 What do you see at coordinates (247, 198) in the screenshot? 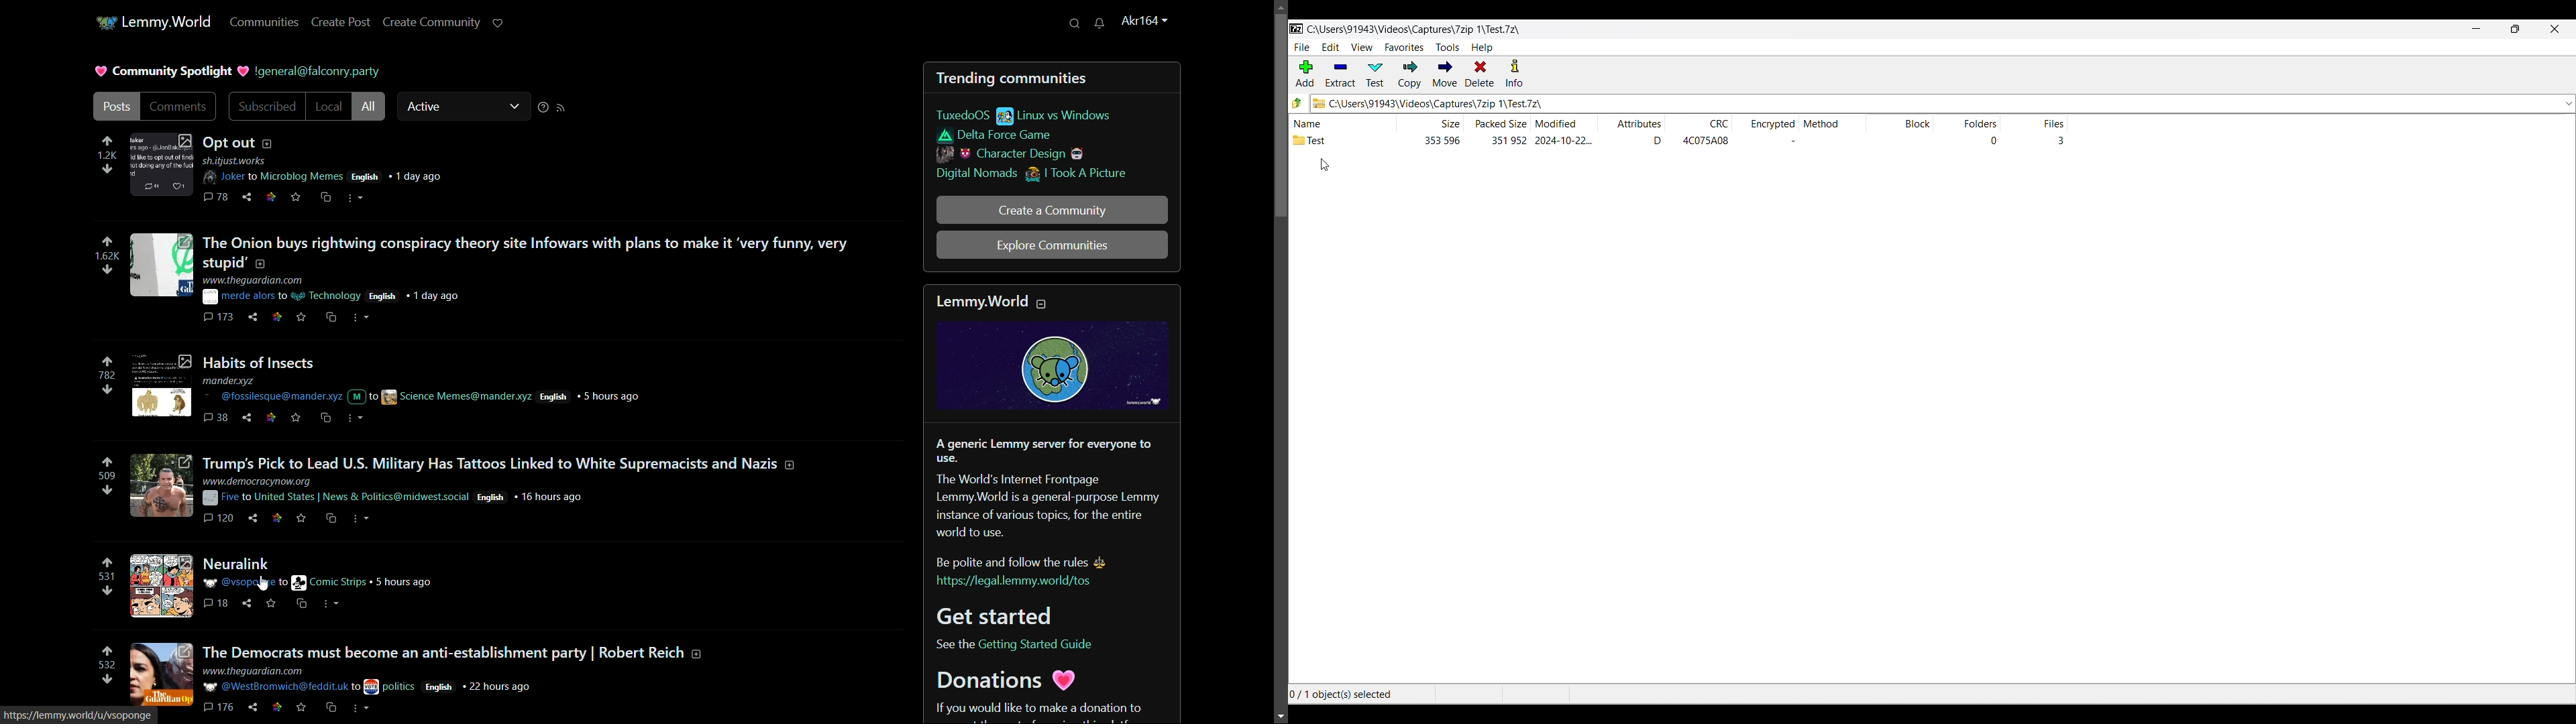
I see `share` at bounding box center [247, 198].